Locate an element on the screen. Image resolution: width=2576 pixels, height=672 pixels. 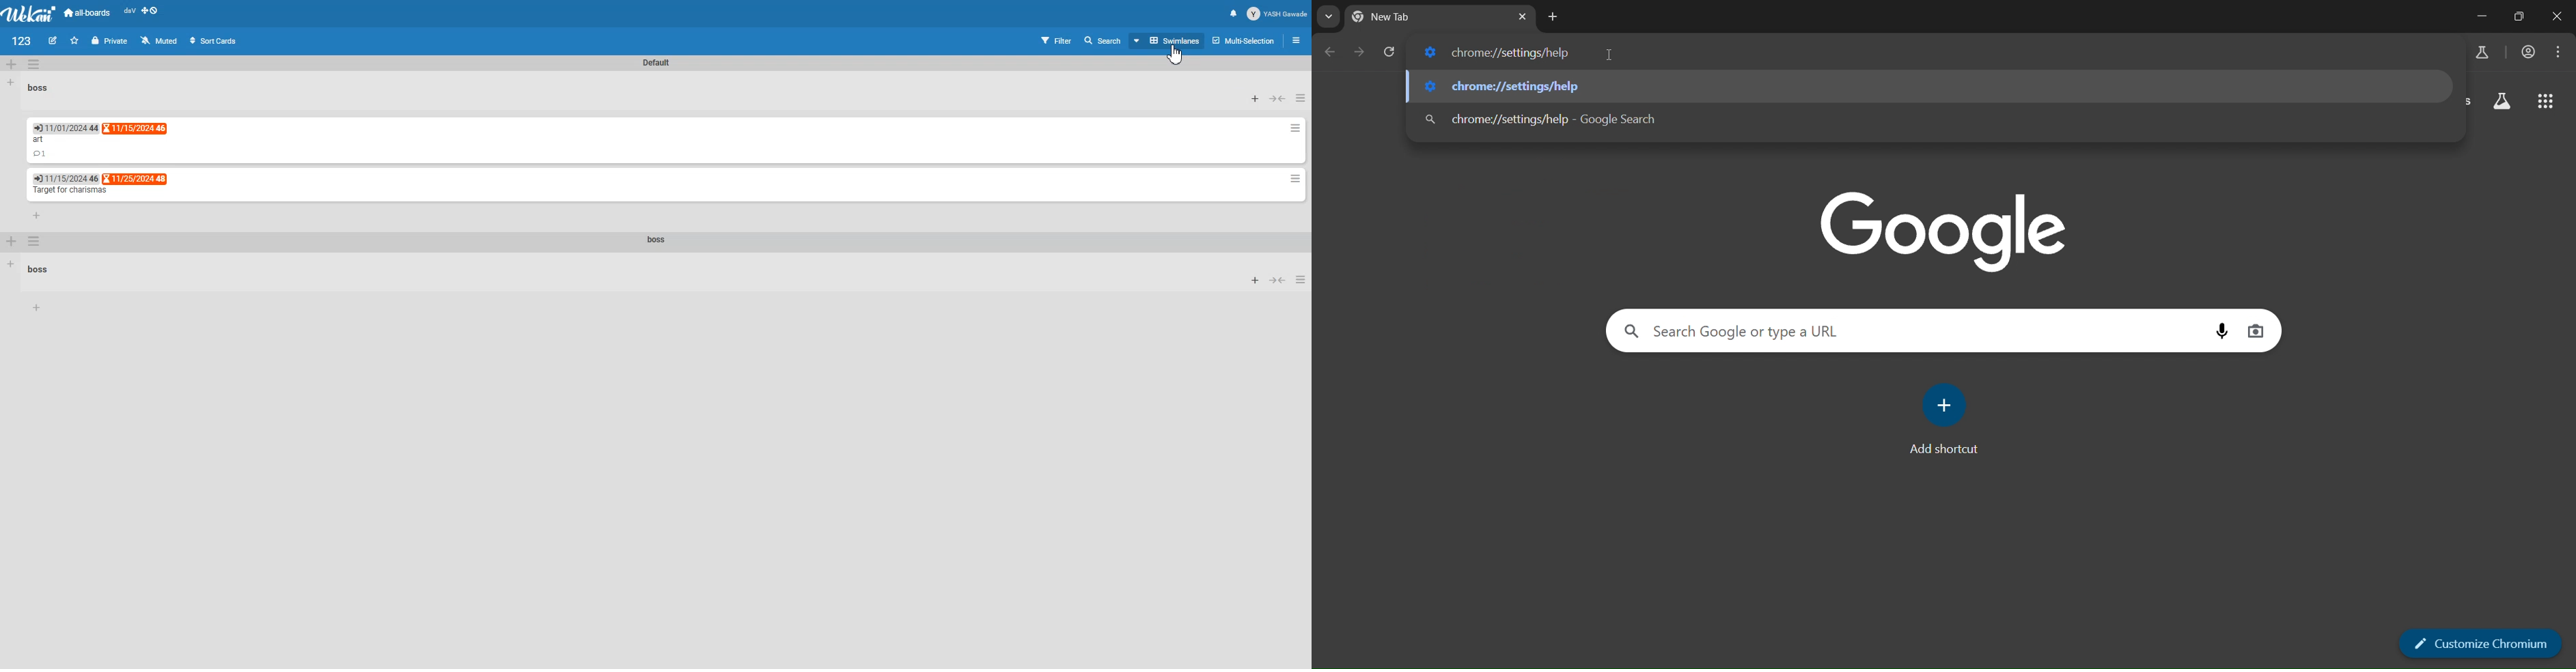
Click to star this board is located at coordinates (74, 40).